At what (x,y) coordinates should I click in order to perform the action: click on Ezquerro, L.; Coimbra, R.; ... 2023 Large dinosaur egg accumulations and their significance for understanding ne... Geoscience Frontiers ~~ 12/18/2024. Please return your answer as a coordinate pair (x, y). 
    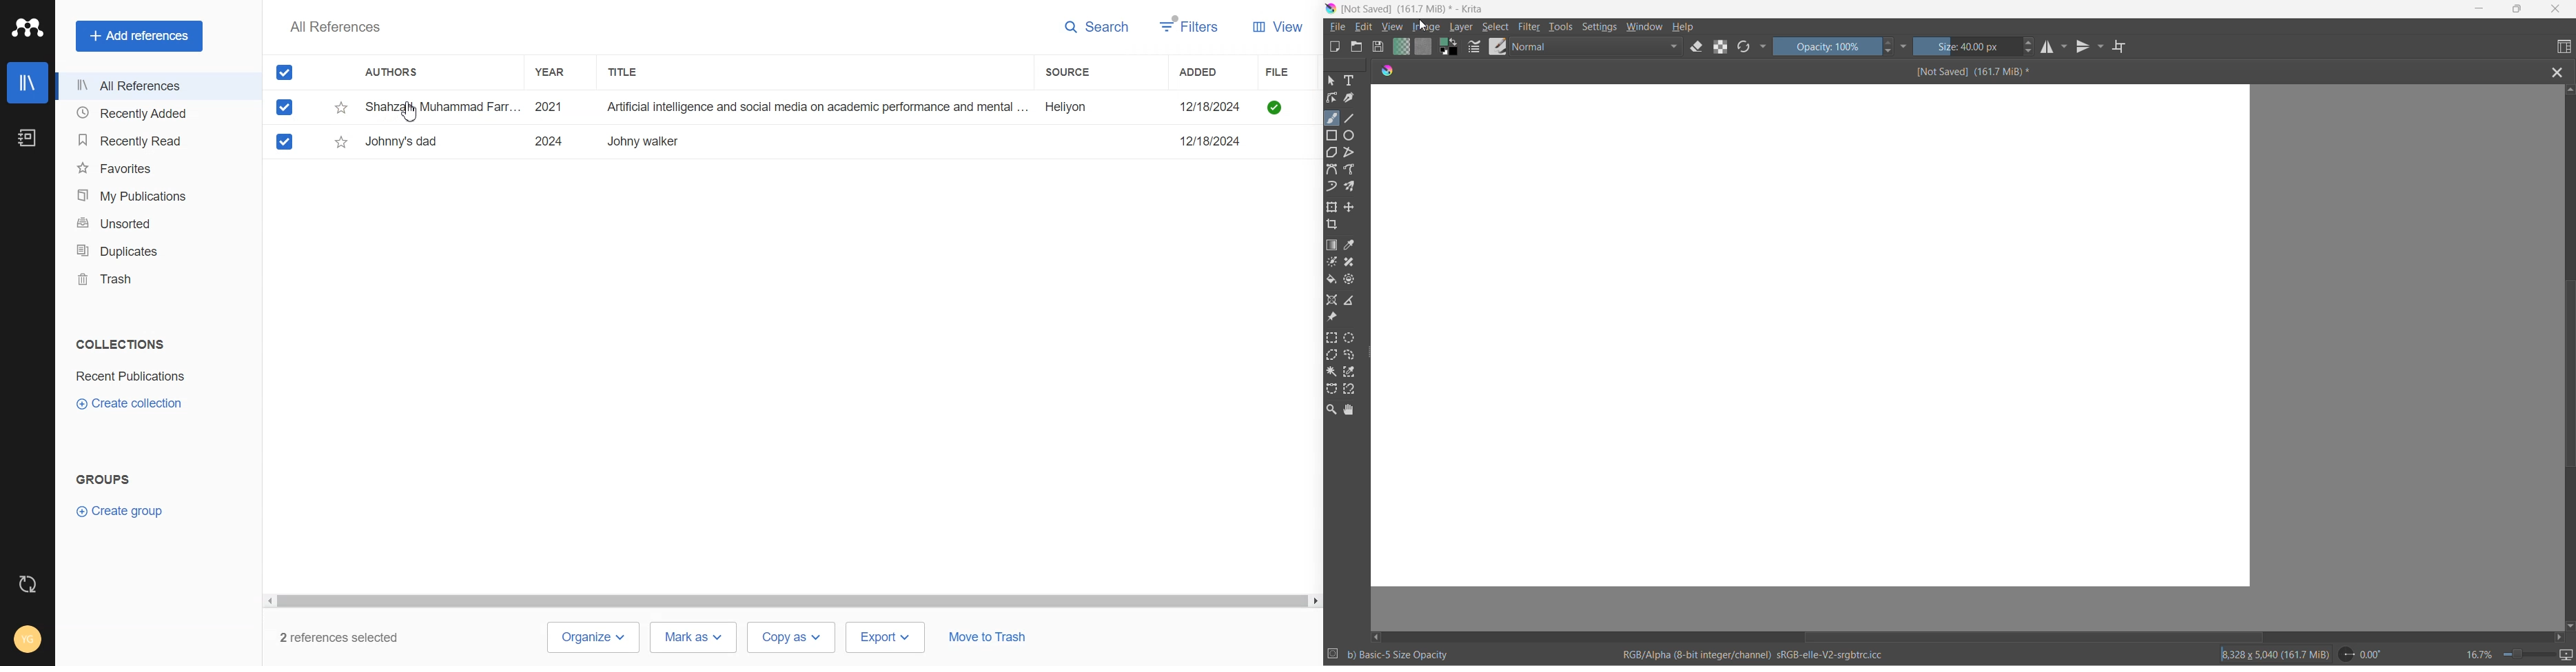
    Looking at the image, I should click on (808, 141).